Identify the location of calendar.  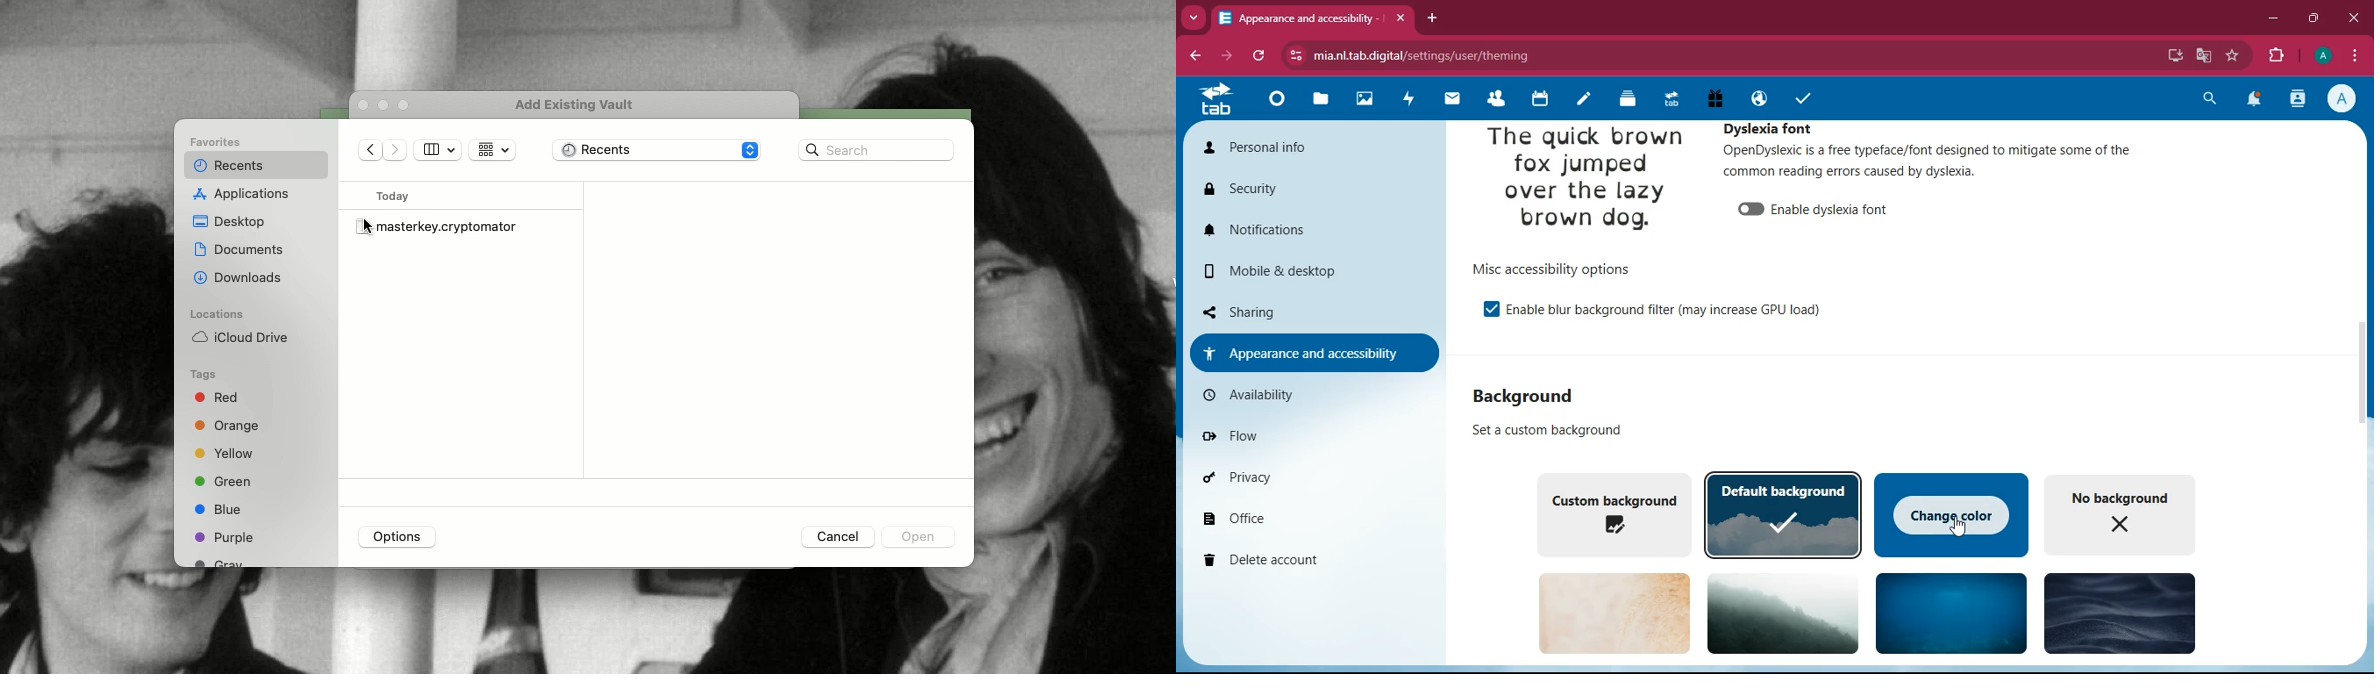
(1538, 99).